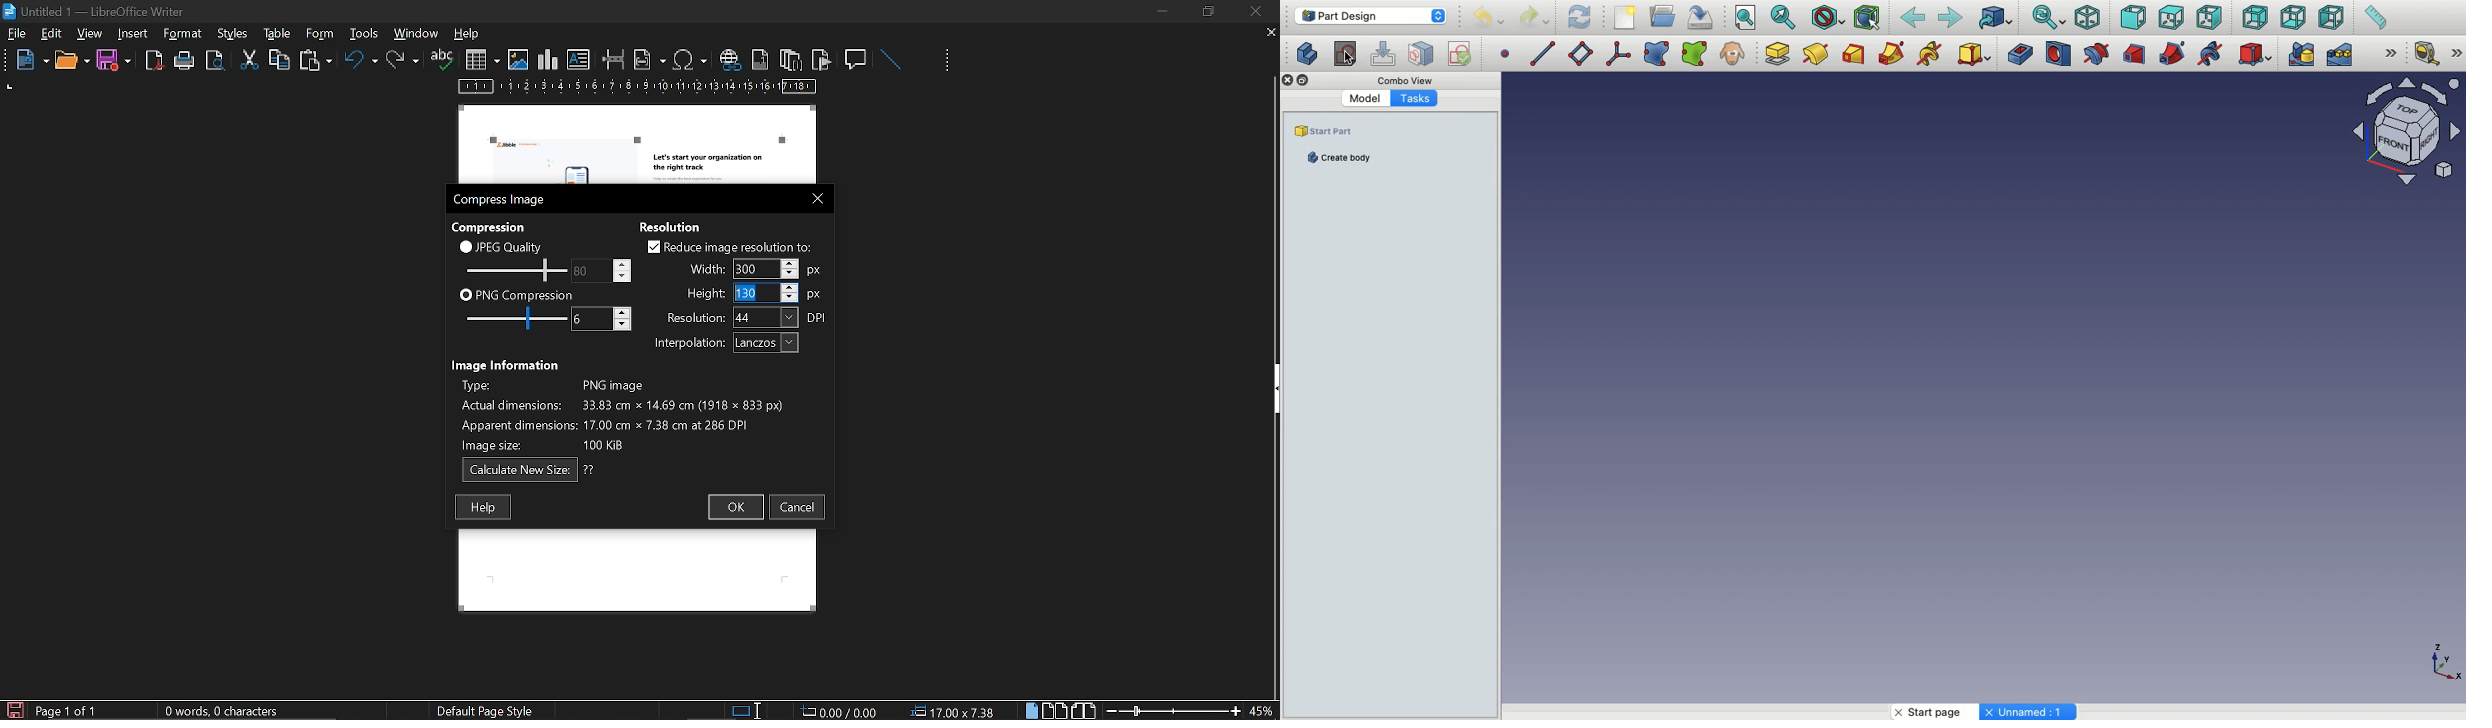 The height and width of the screenshot is (728, 2492). What do you see at coordinates (1263, 710) in the screenshot?
I see `current zoom` at bounding box center [1263, 710].